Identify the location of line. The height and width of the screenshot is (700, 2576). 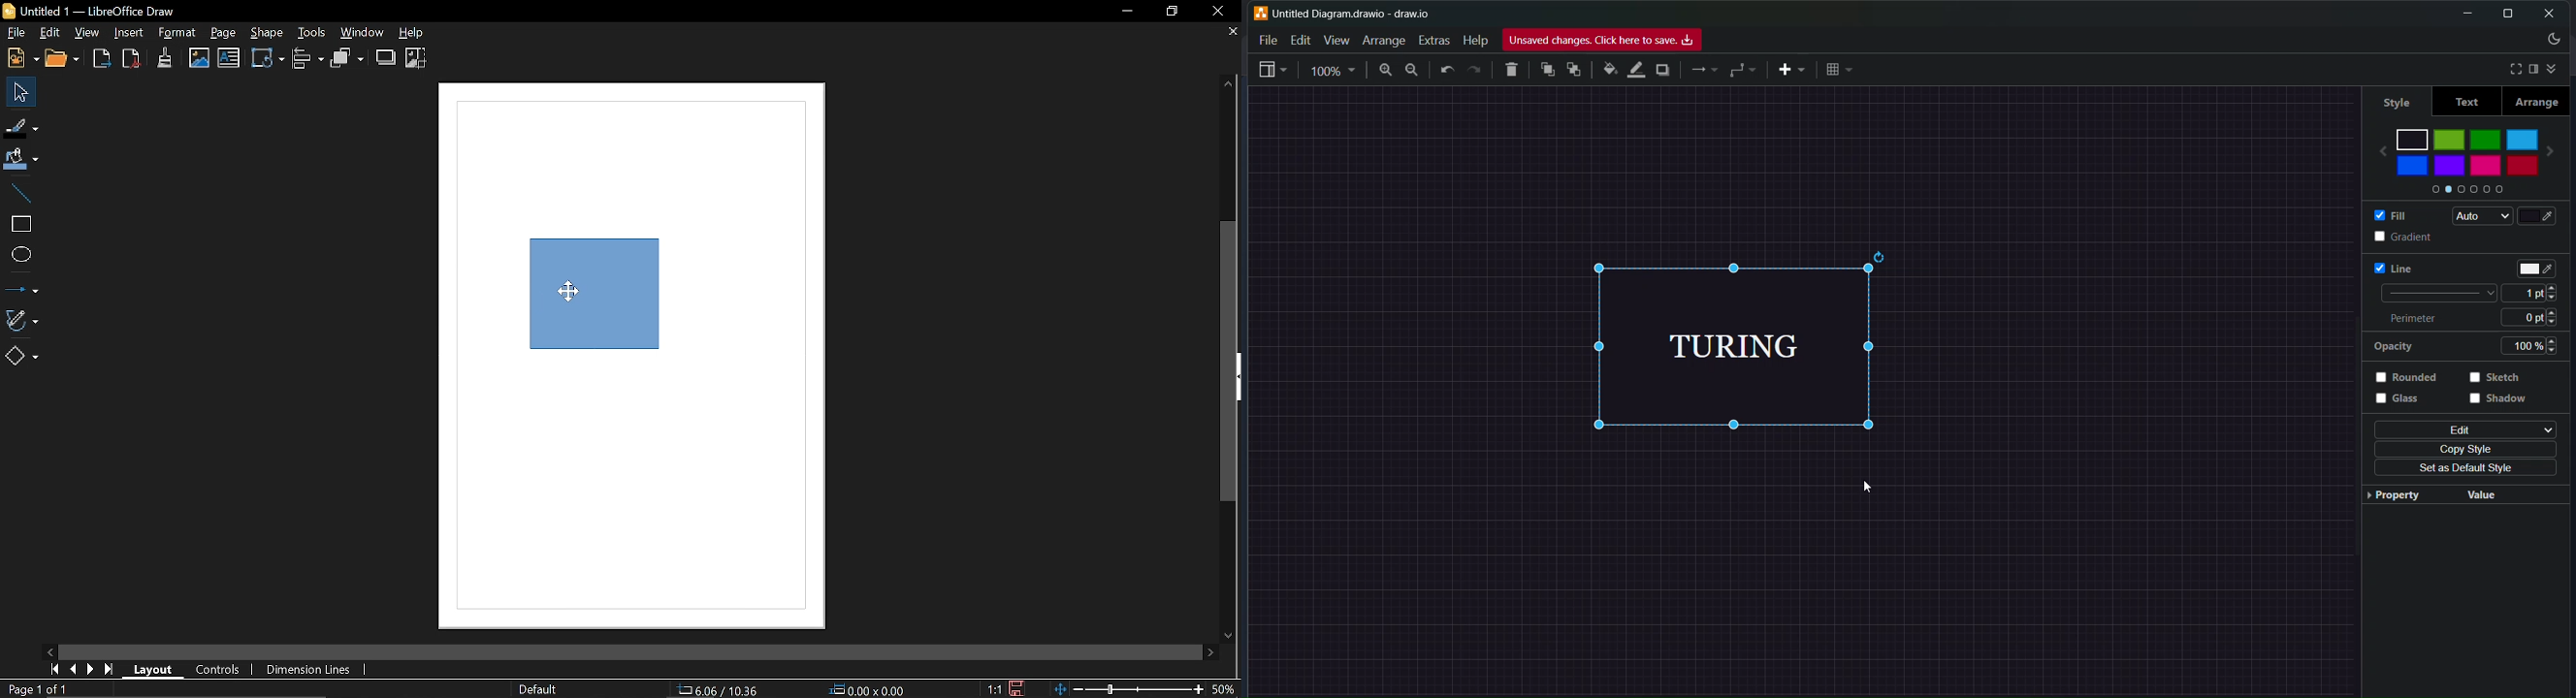
(2386, 268).